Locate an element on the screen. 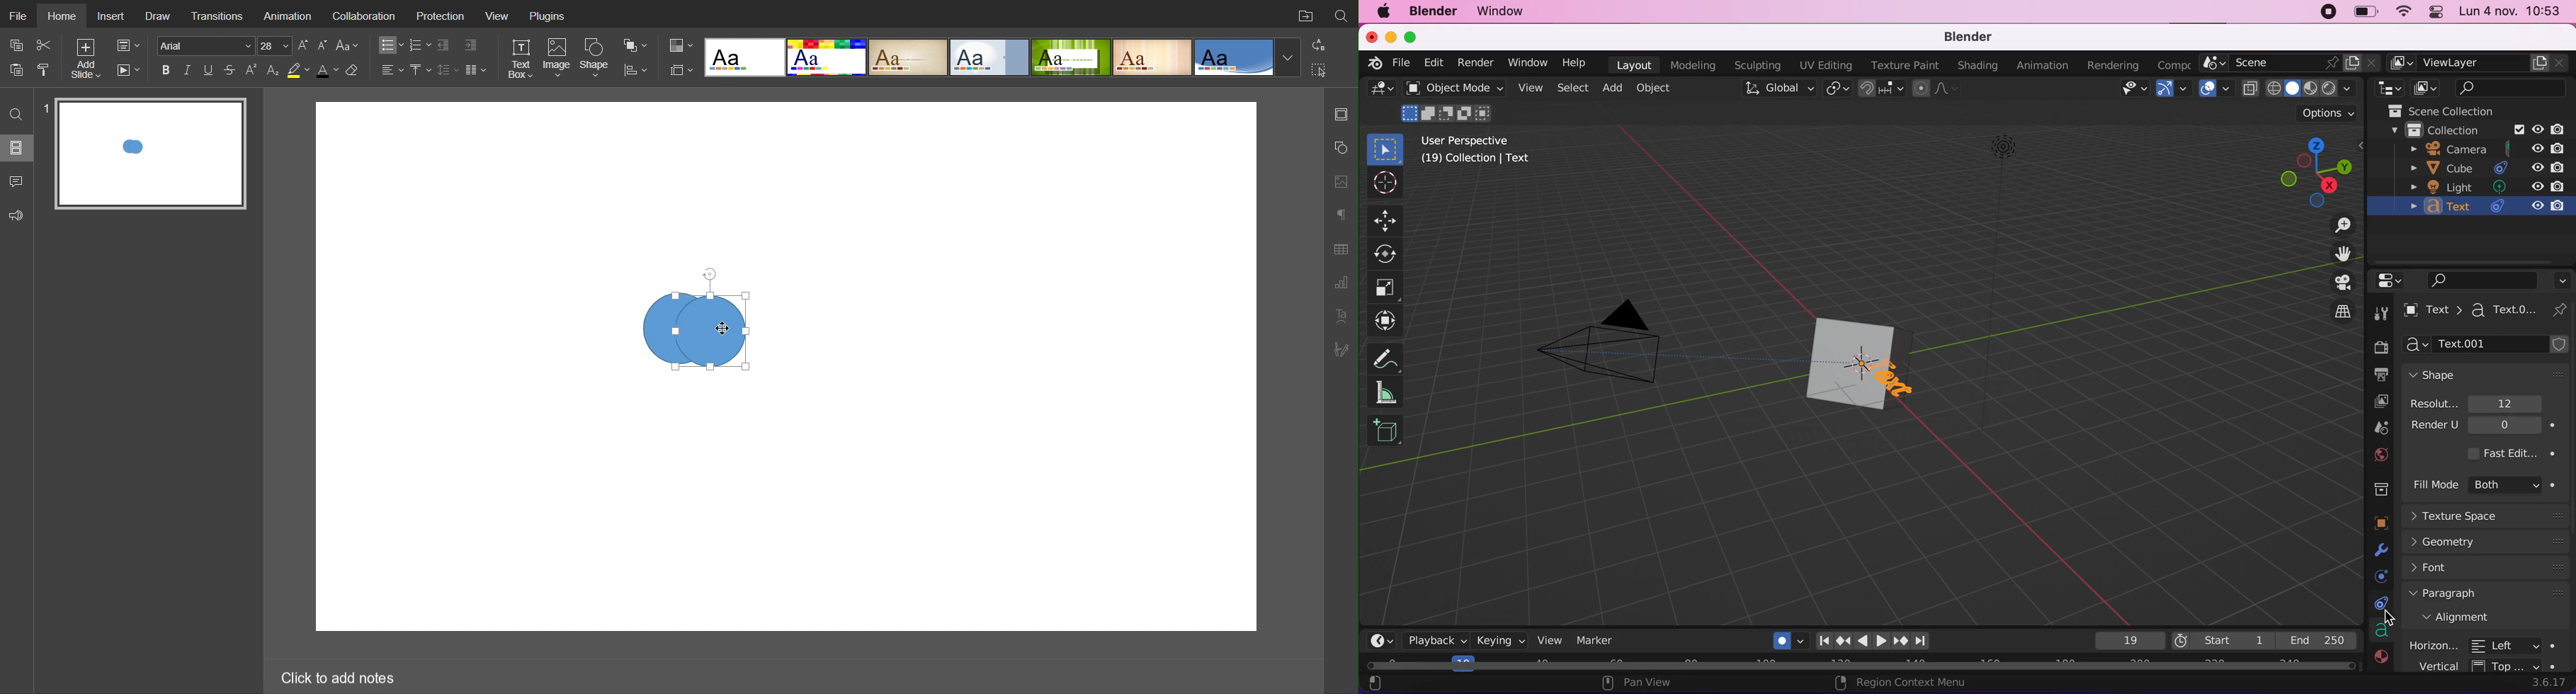 The width and height of the screenshot is (2576, 700). Highlight is located at coordinates (297, 71).